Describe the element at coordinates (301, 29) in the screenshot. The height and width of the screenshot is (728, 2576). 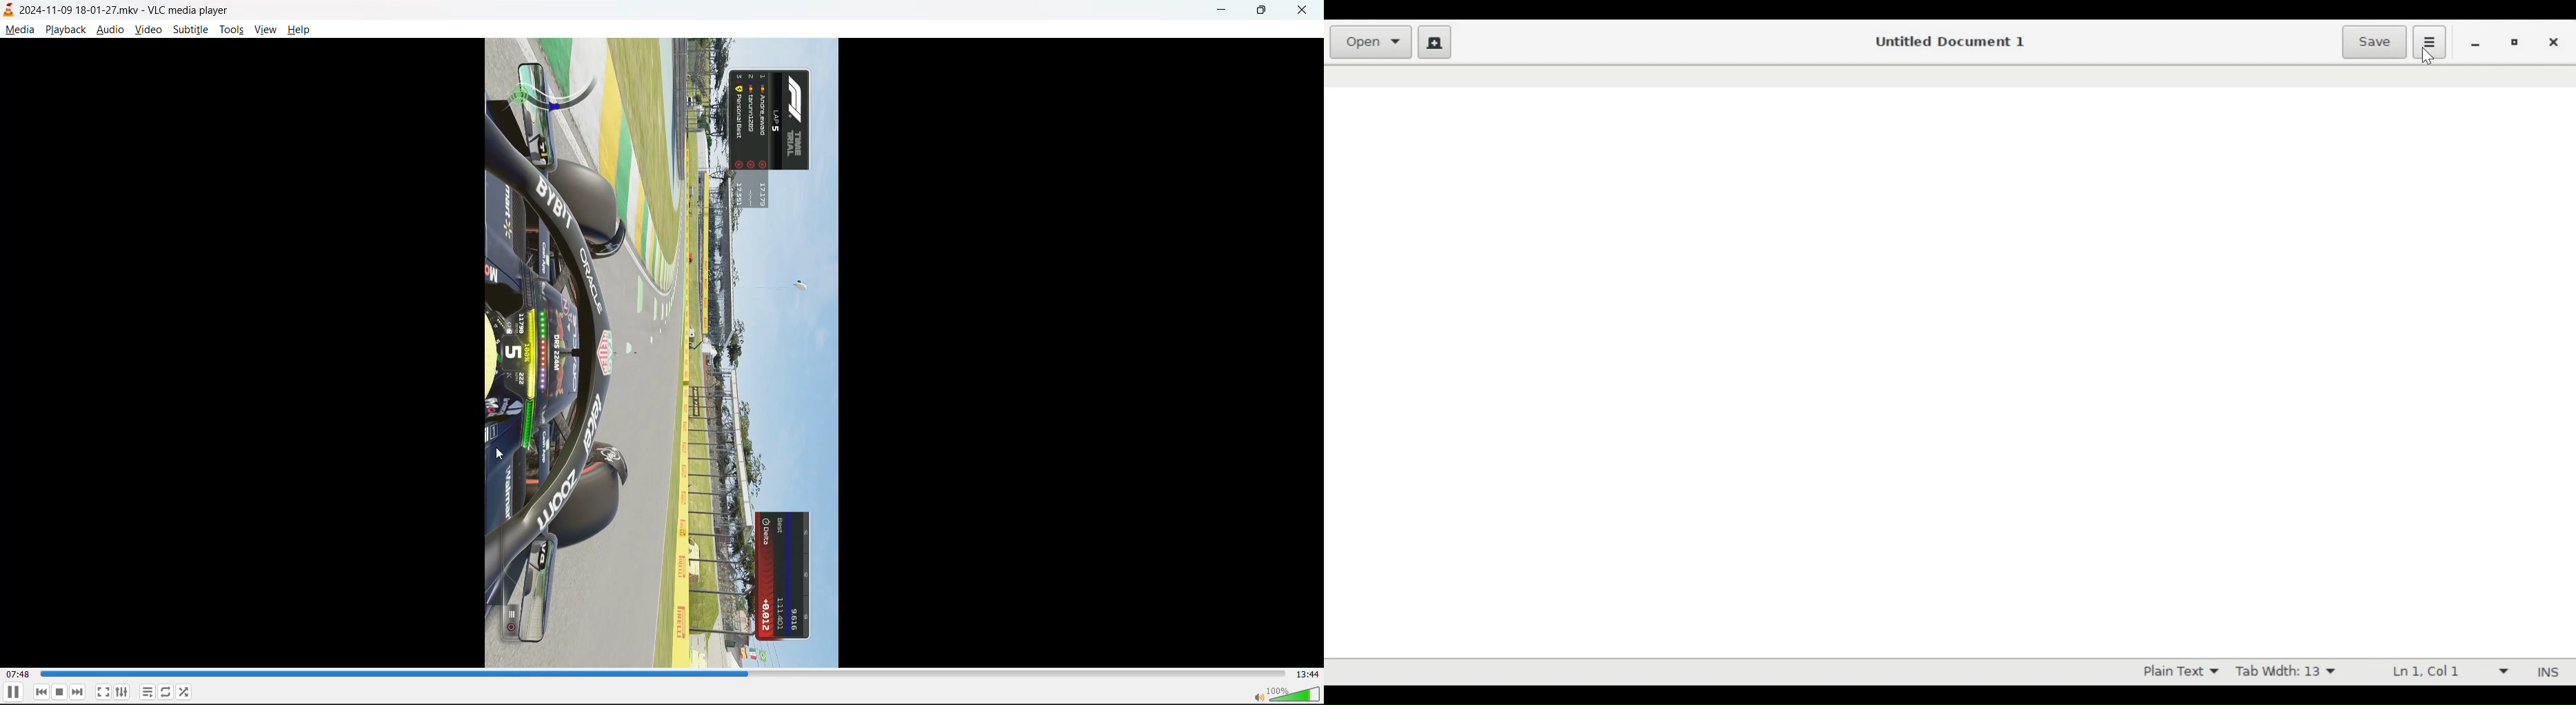
I see `help` at that location.